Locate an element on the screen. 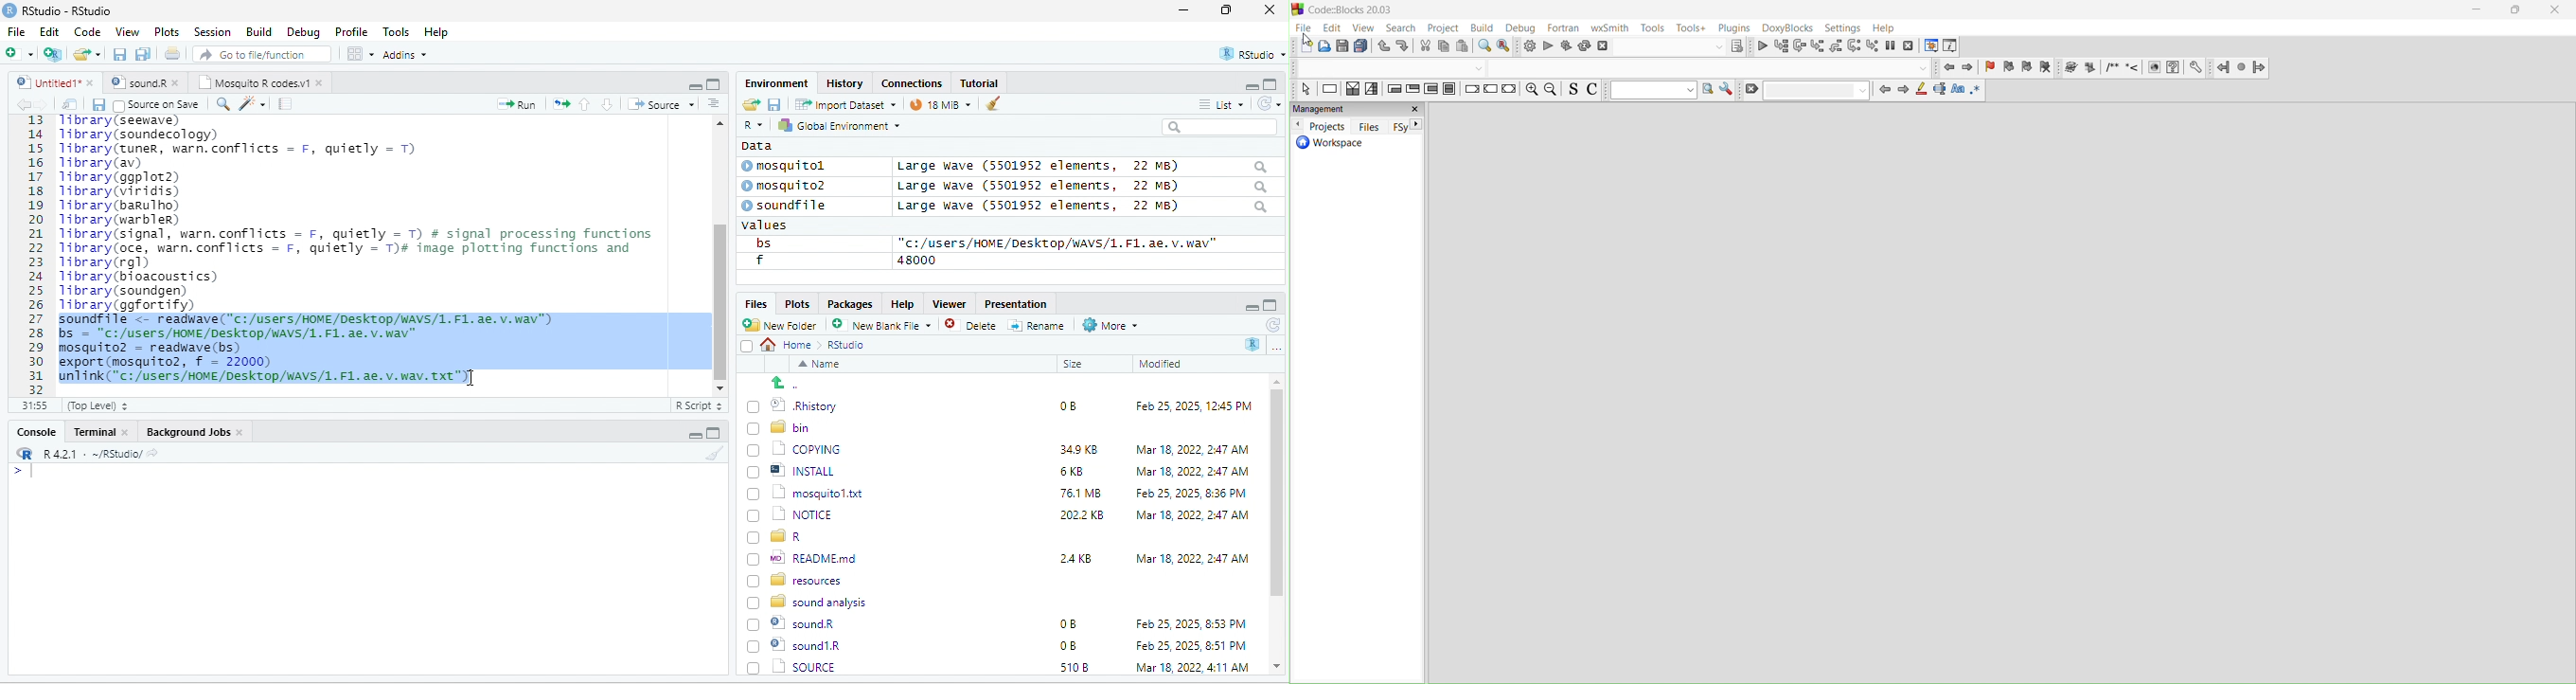 The width and height of the screenshot is (2576, 700). back is located at coordinates (27, 105).